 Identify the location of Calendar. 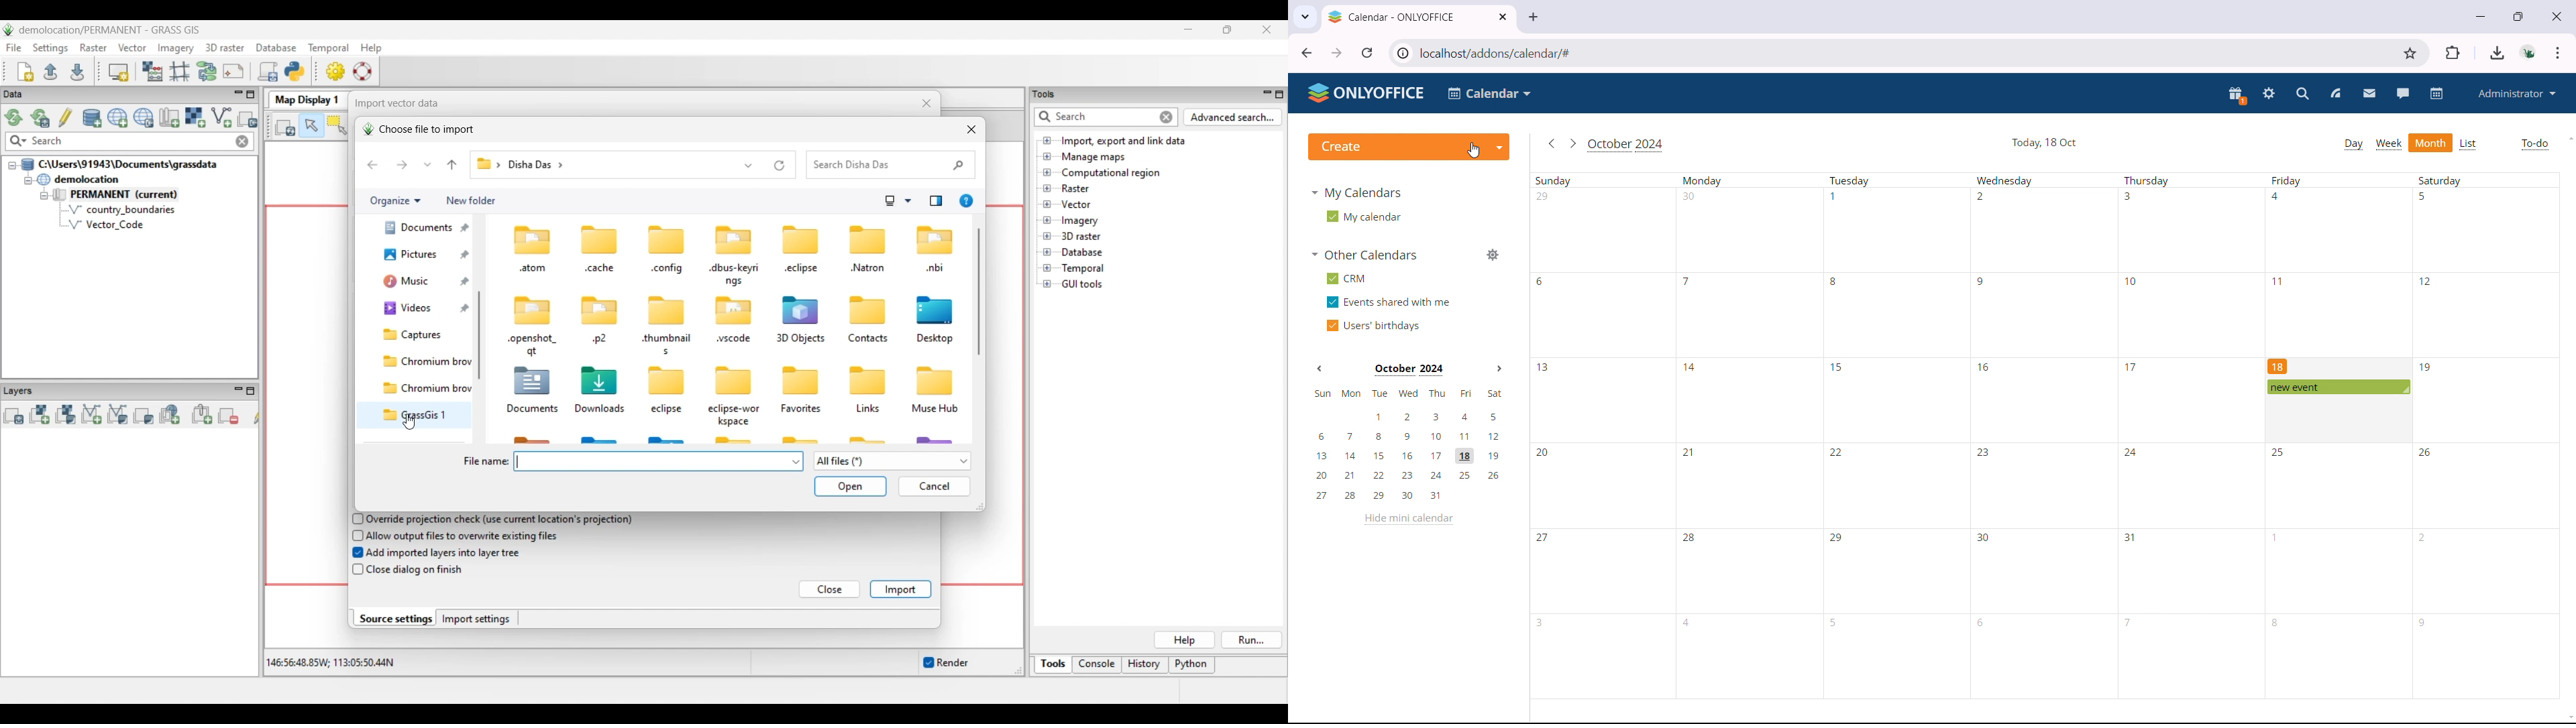
(1491, 93).